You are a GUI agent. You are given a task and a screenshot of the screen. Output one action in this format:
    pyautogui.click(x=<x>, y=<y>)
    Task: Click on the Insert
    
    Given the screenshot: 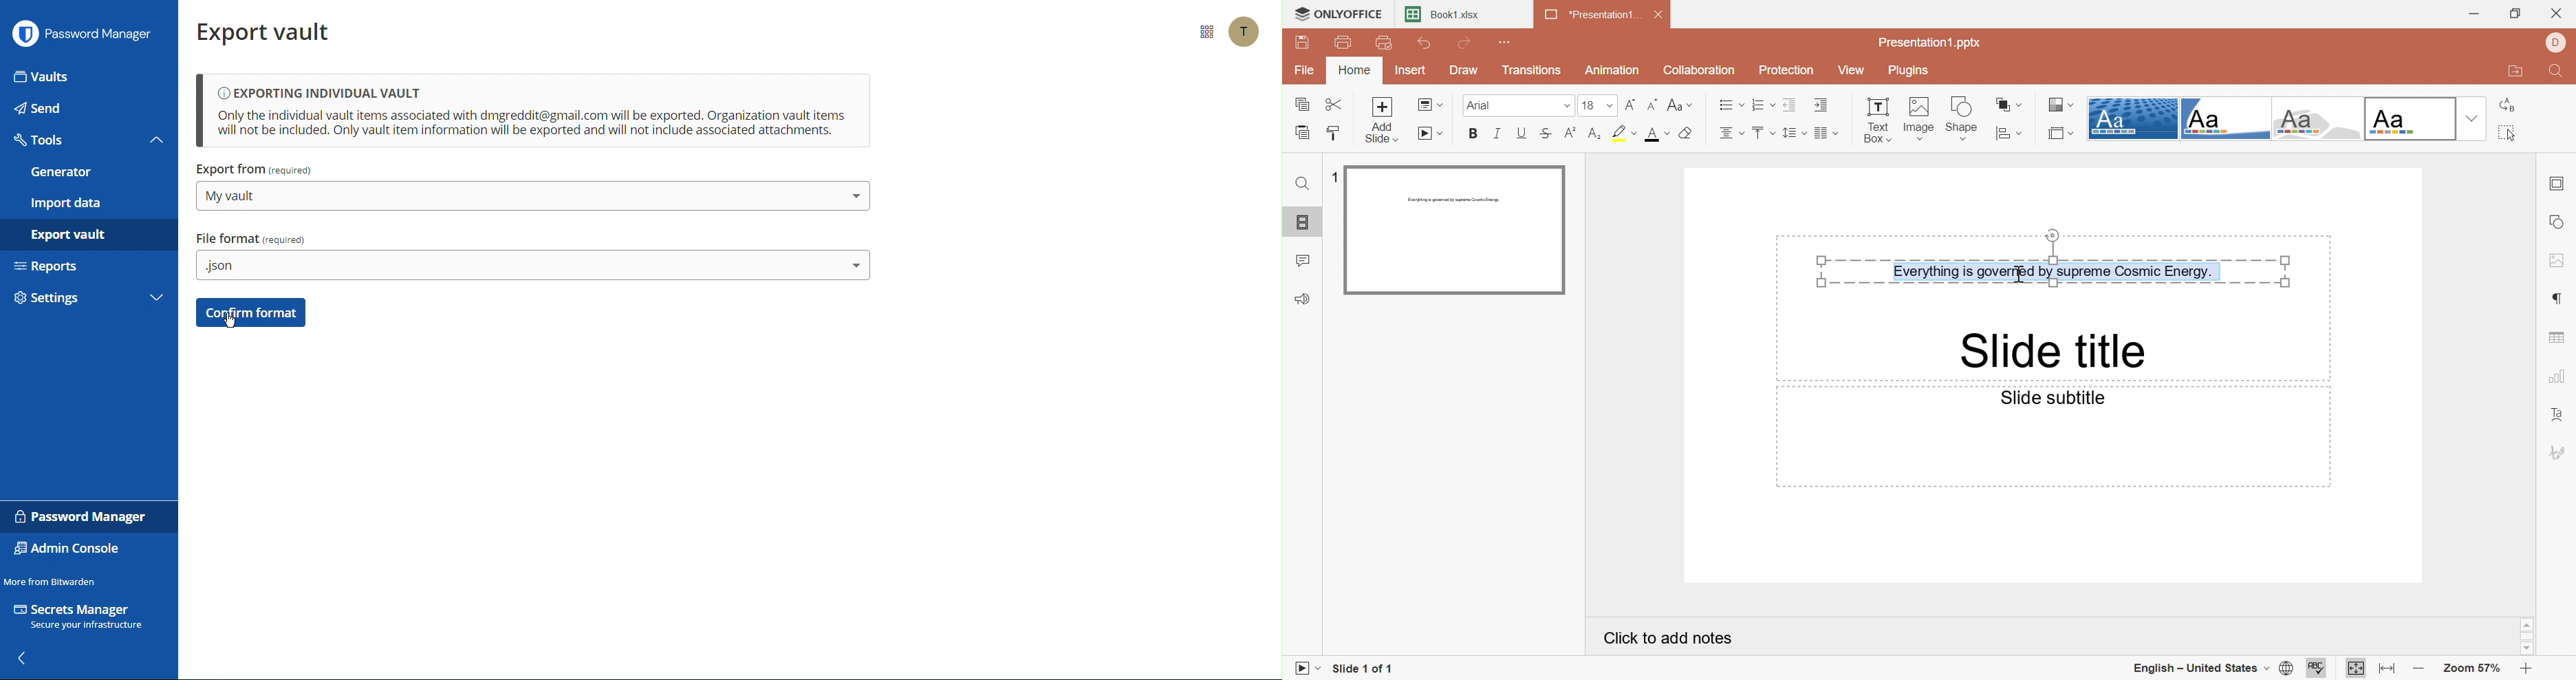 What is the action you would take?
    pyautogui.click(x=1410, y=69)
    